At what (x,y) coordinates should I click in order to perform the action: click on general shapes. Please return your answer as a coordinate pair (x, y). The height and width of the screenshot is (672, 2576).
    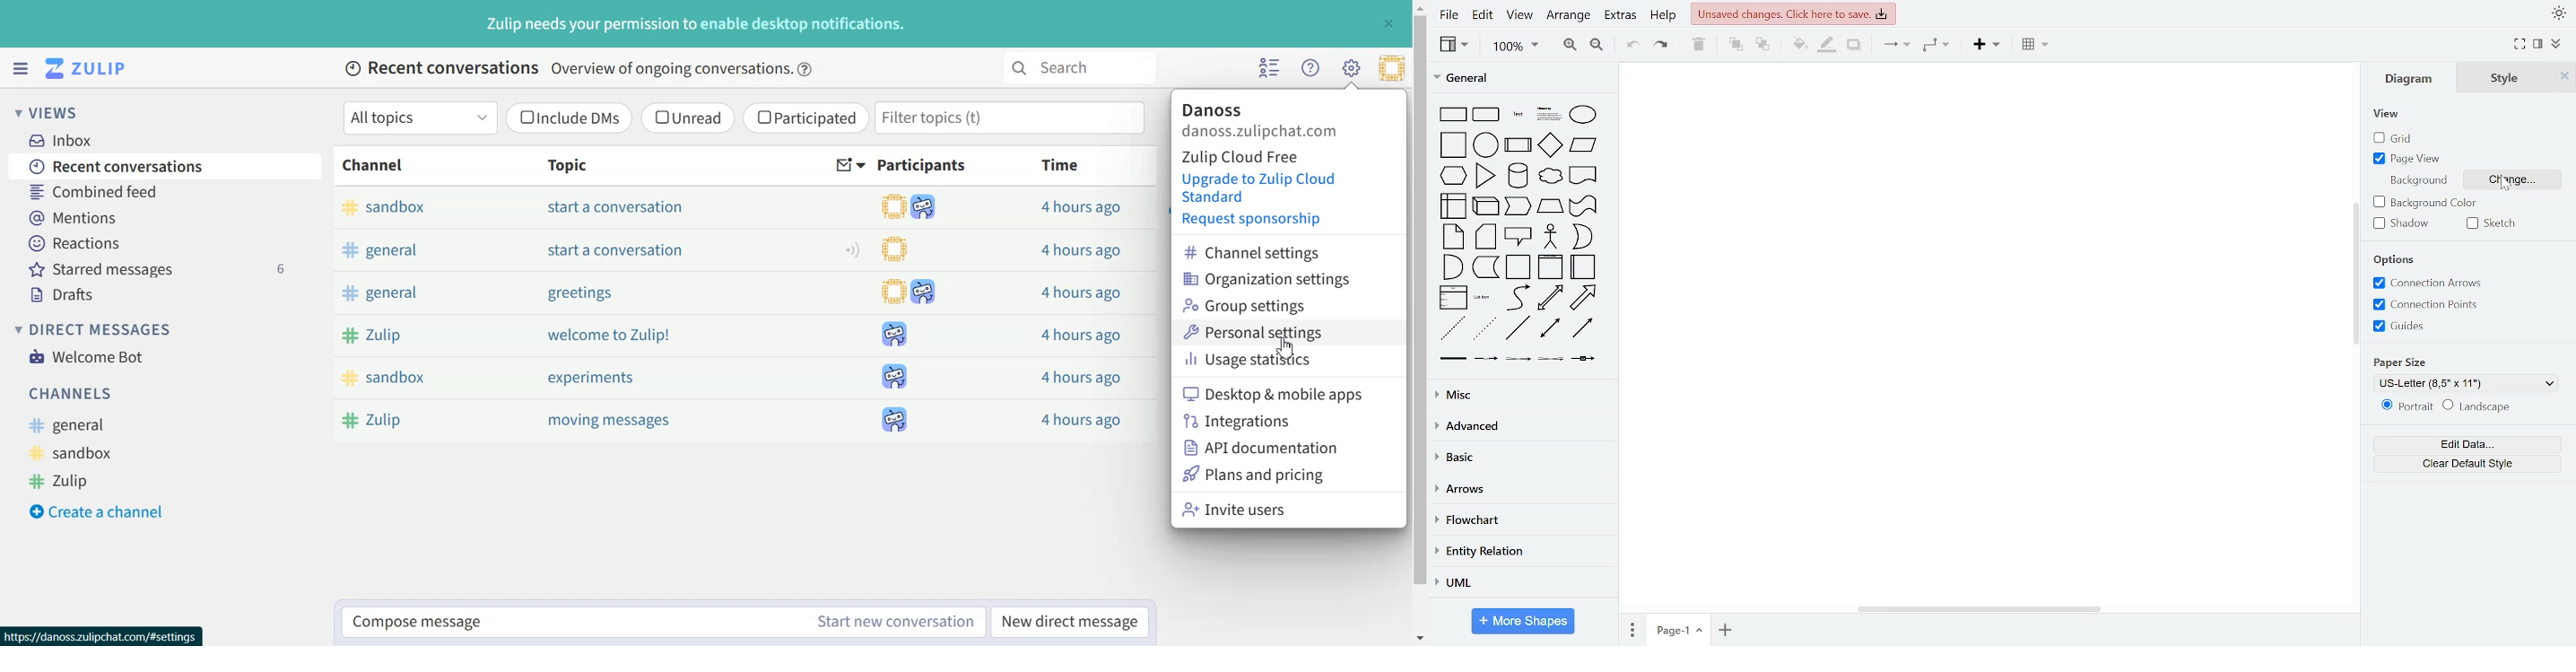
    Looking at the image, I should click on (1483, 328).